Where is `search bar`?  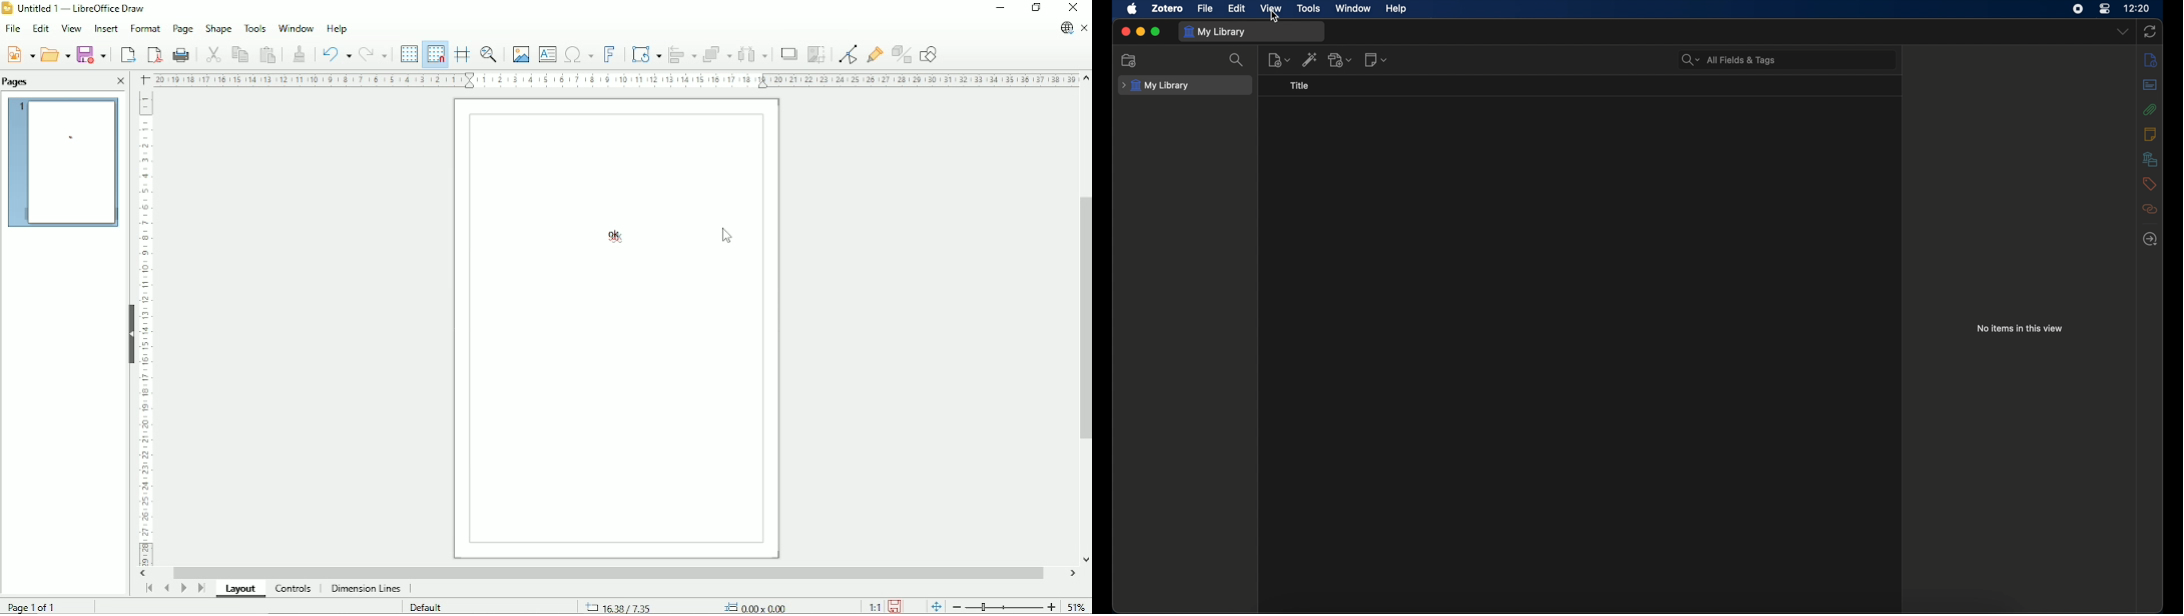 search bar is located at coordinates (1728, 60).